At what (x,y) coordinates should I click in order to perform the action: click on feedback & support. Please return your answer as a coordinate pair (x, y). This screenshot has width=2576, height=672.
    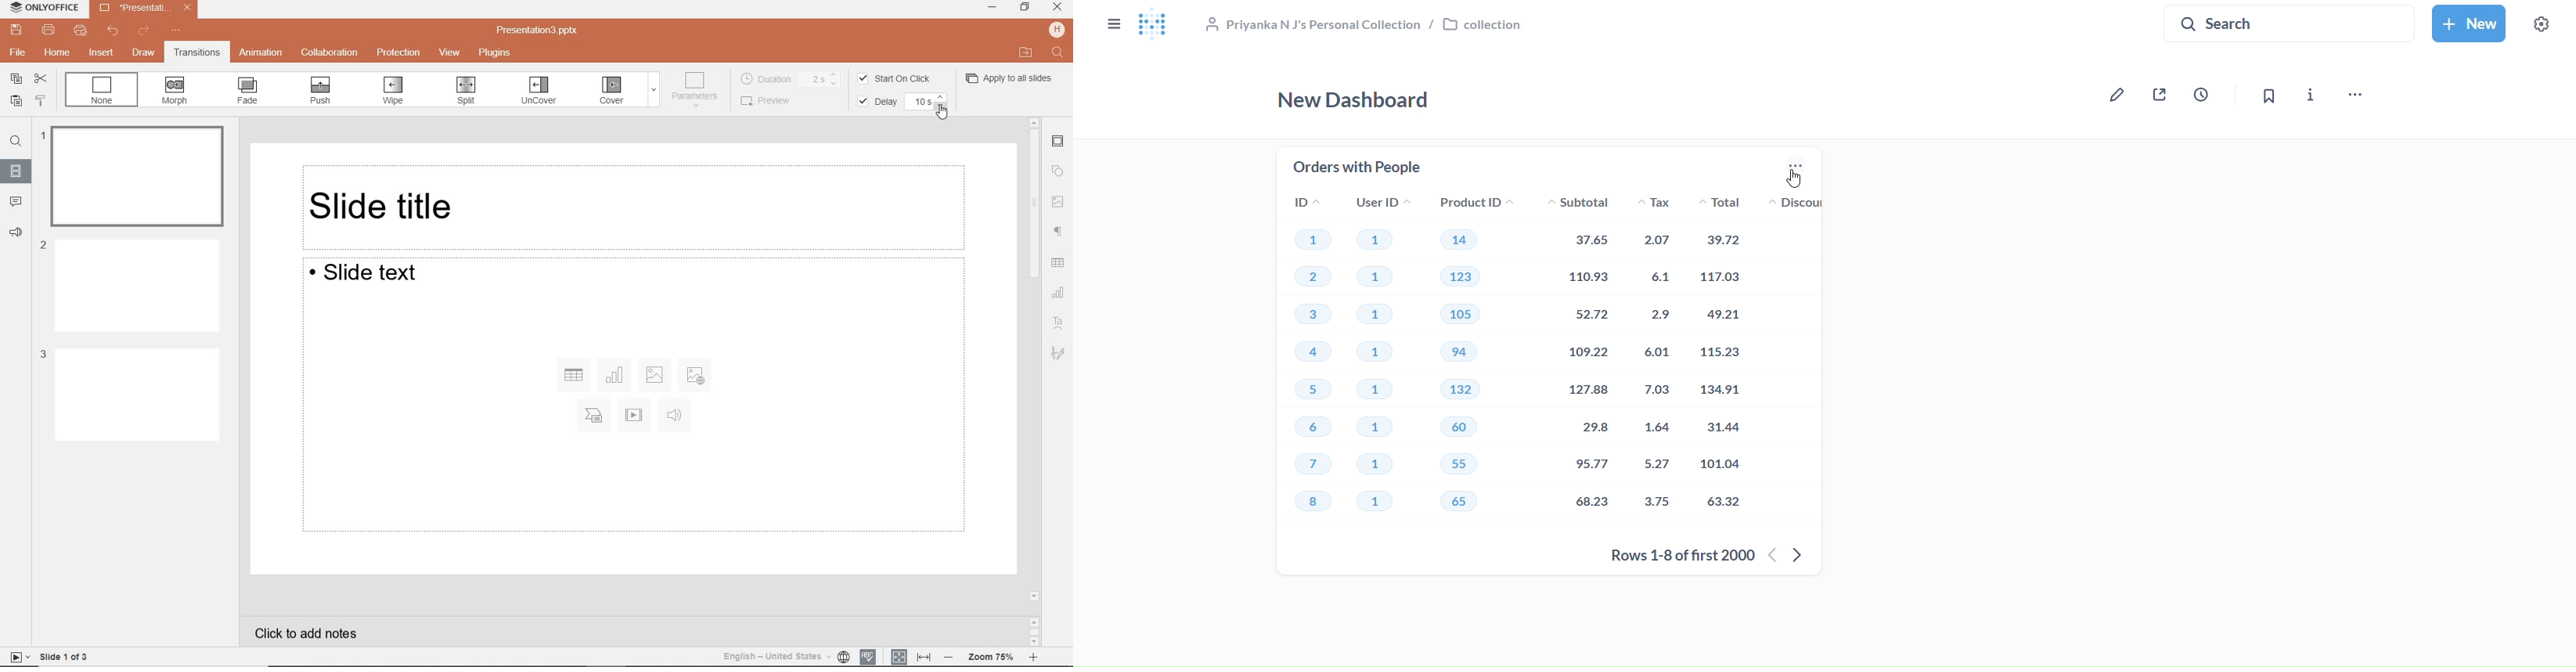
    Looking at the image, I should click on (18, 235).